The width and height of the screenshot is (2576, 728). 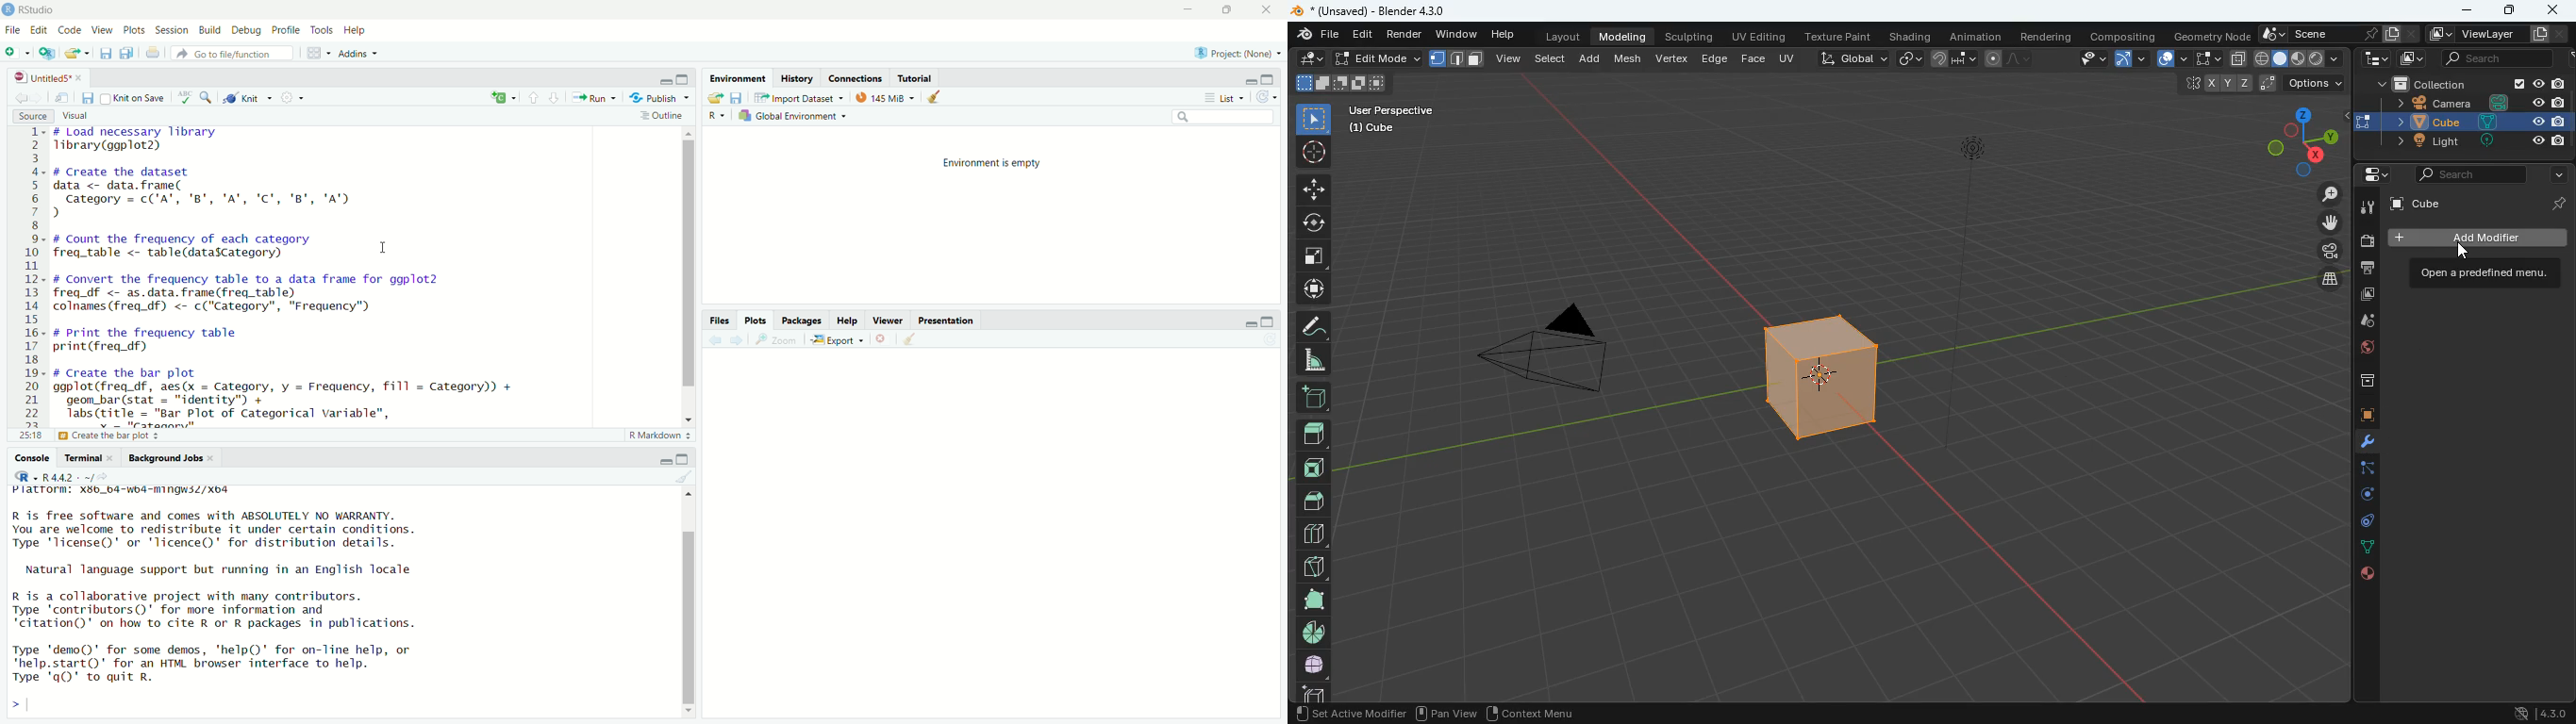 I want to click on clear current plot, so click(x=882, y=339).